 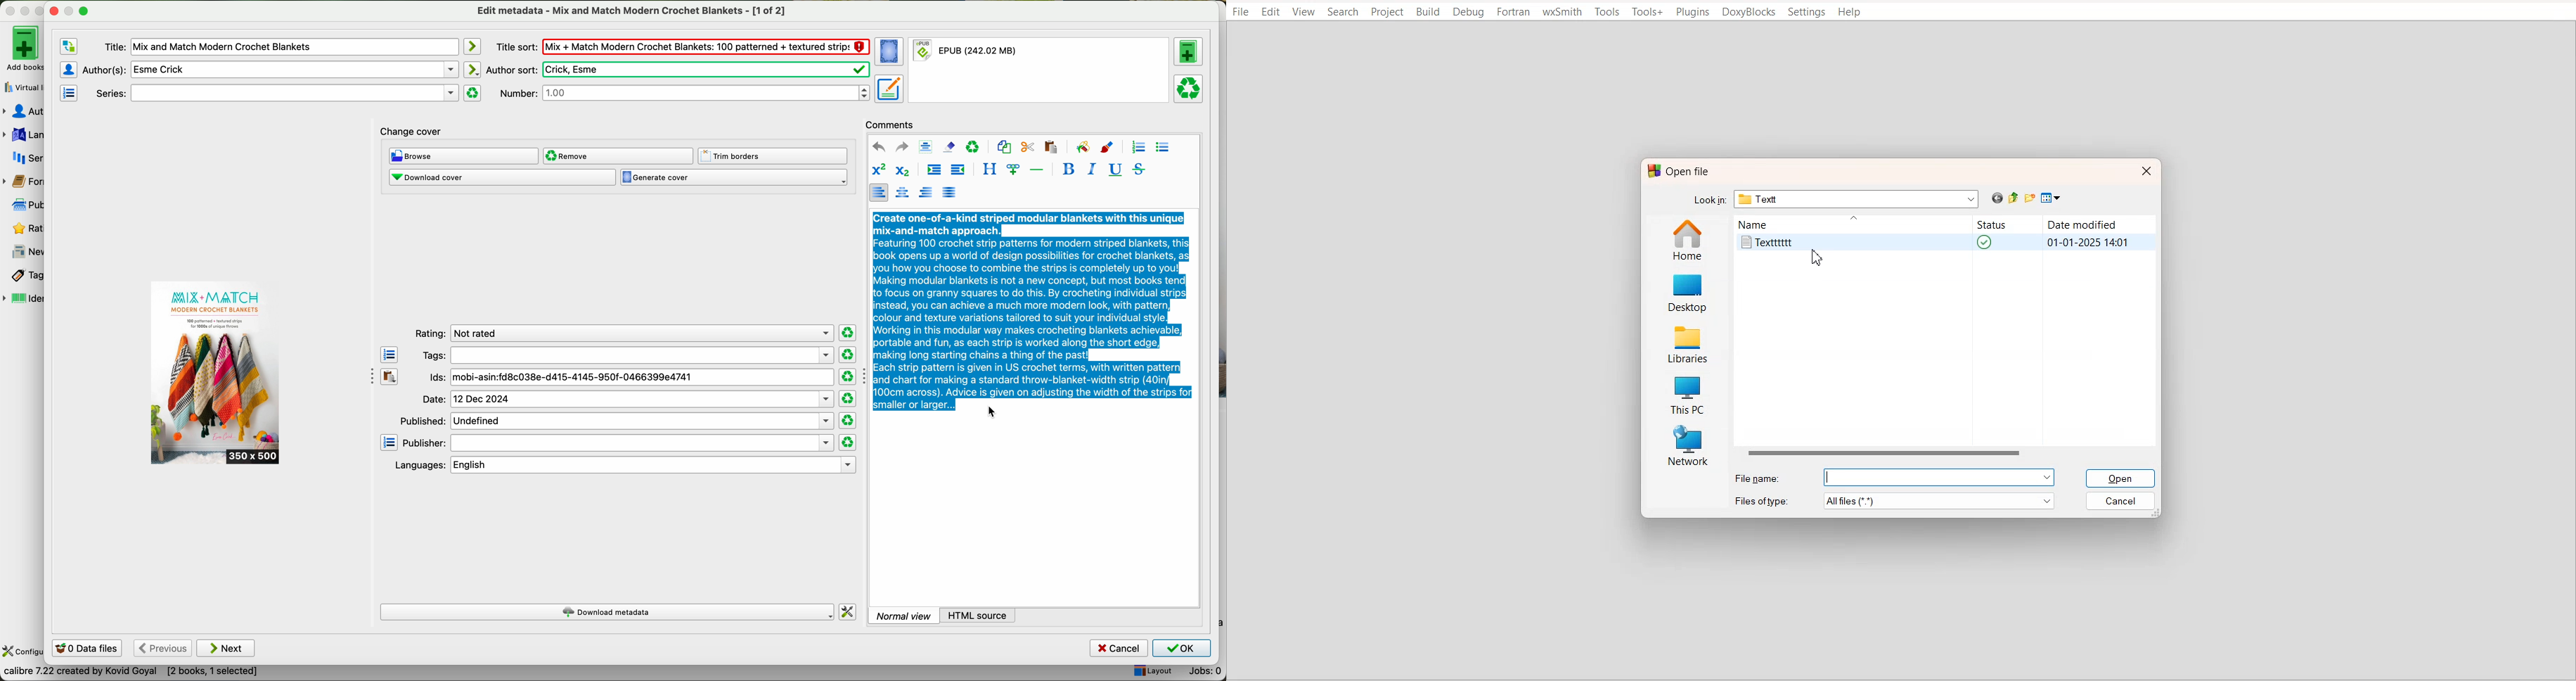 I want to click on comments, so click(x=893, y=123).